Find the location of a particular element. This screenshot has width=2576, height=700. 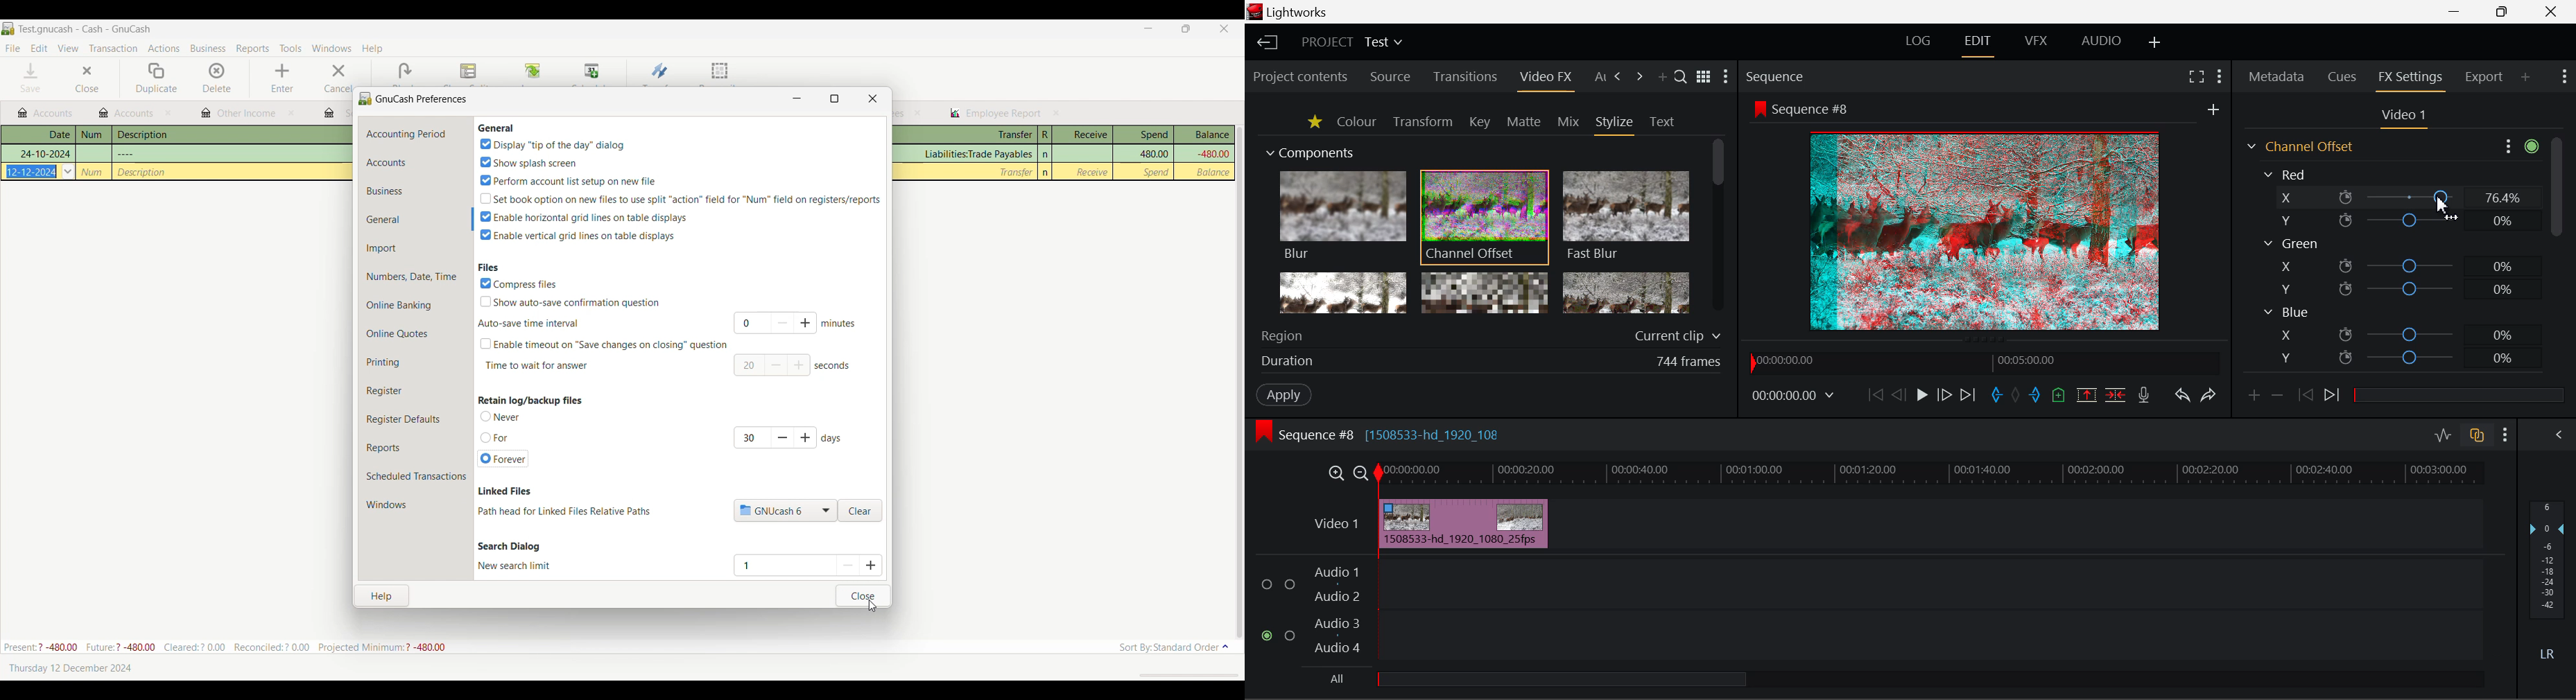

Sequence Preview Section is located at coordinates (1777, 76).